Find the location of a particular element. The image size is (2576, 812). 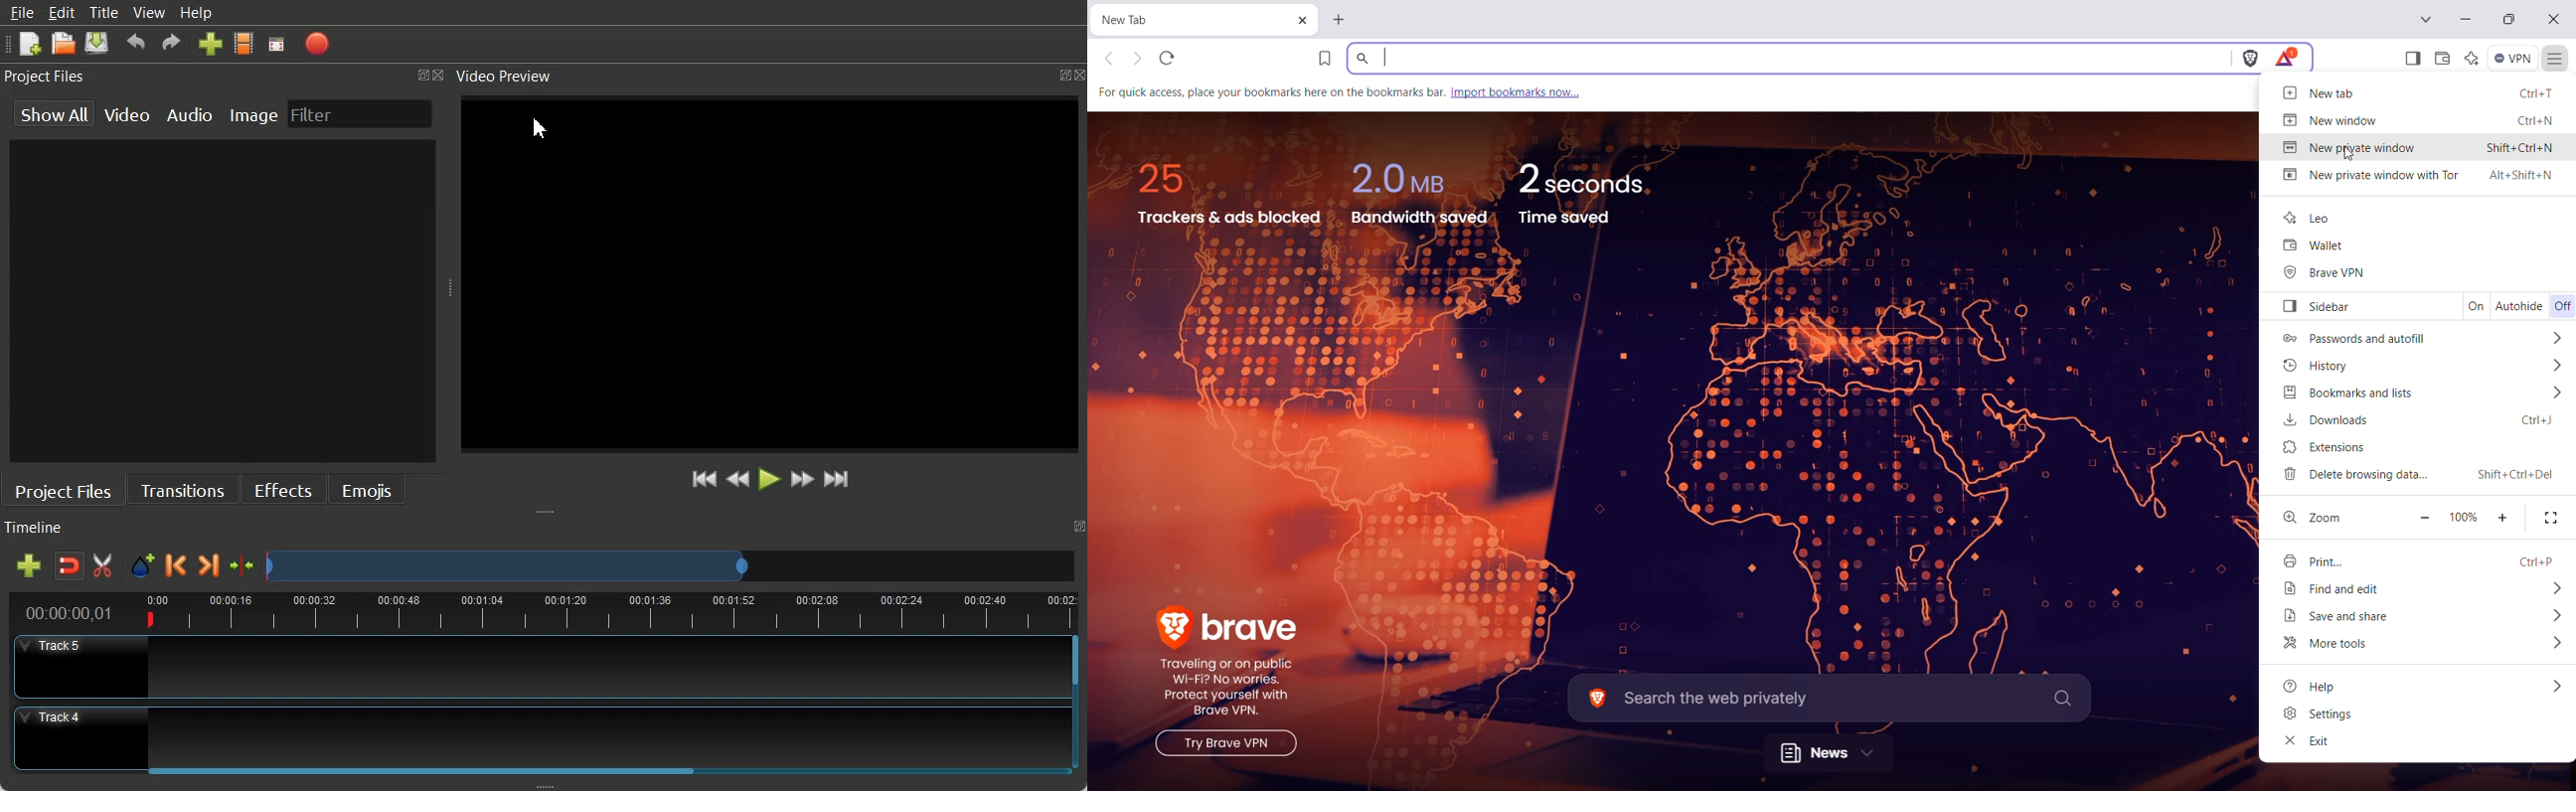

Previous Marker is located at coordinates (176, 565).